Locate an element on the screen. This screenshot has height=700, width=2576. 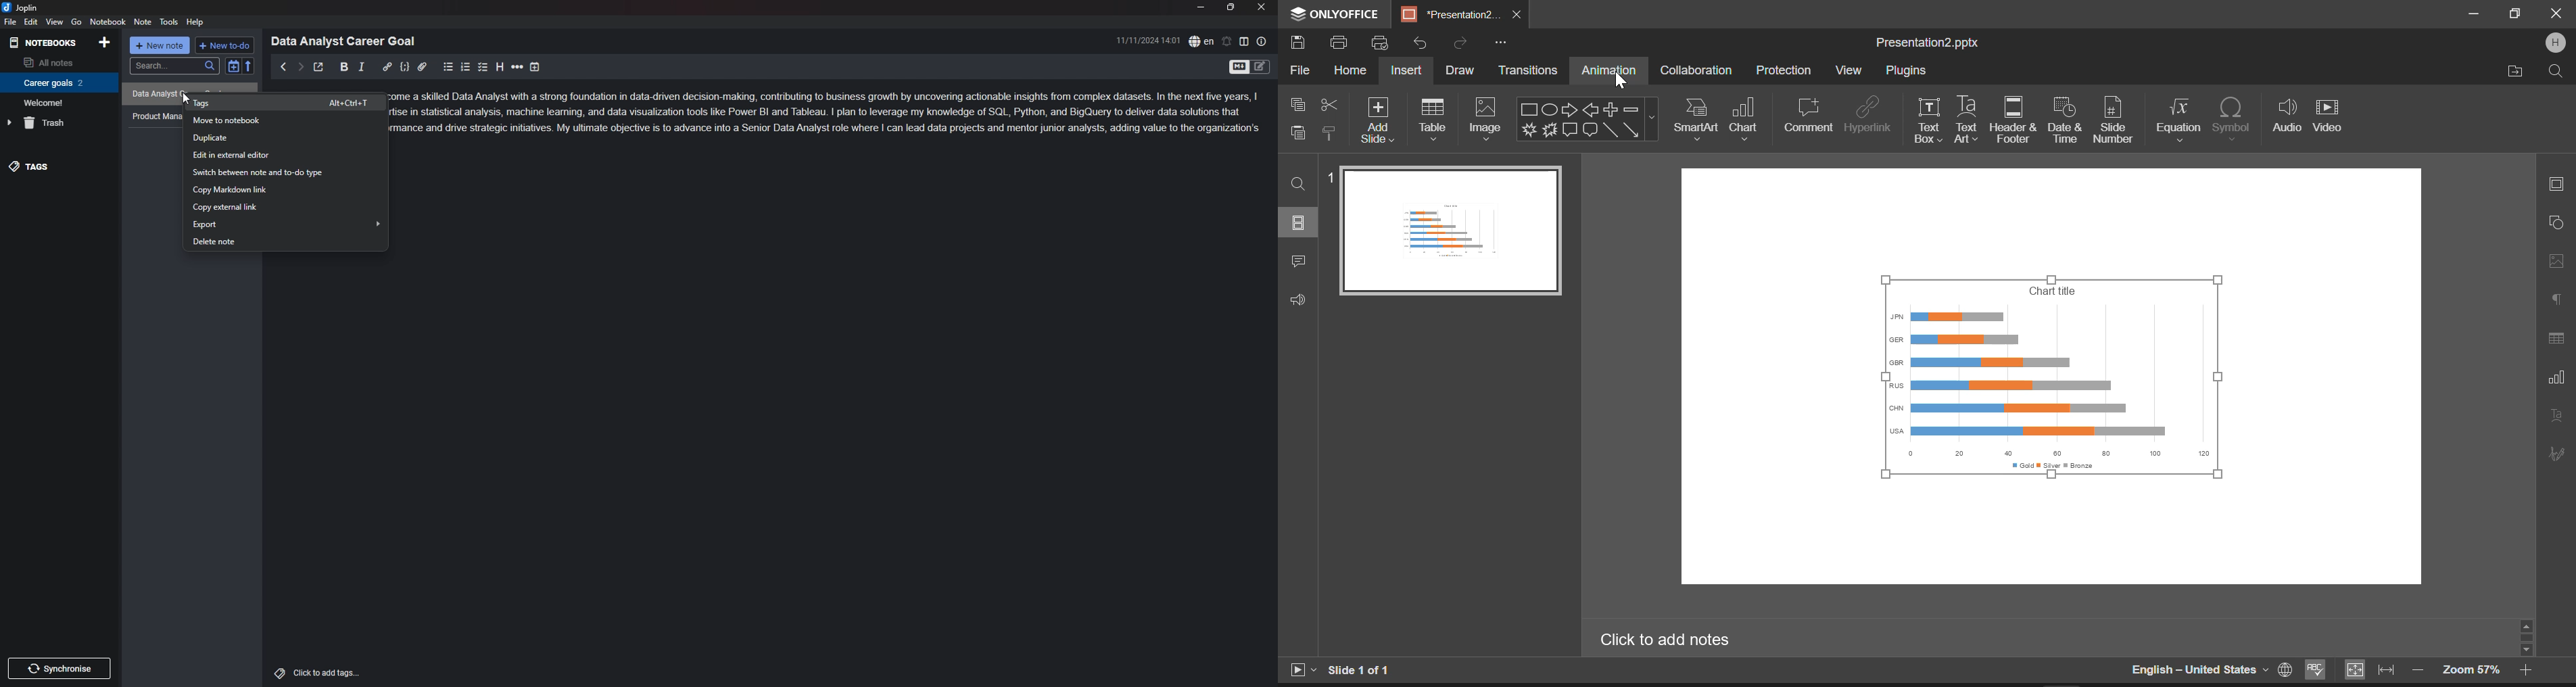
English-United States is located at coordinates (2210, 669).